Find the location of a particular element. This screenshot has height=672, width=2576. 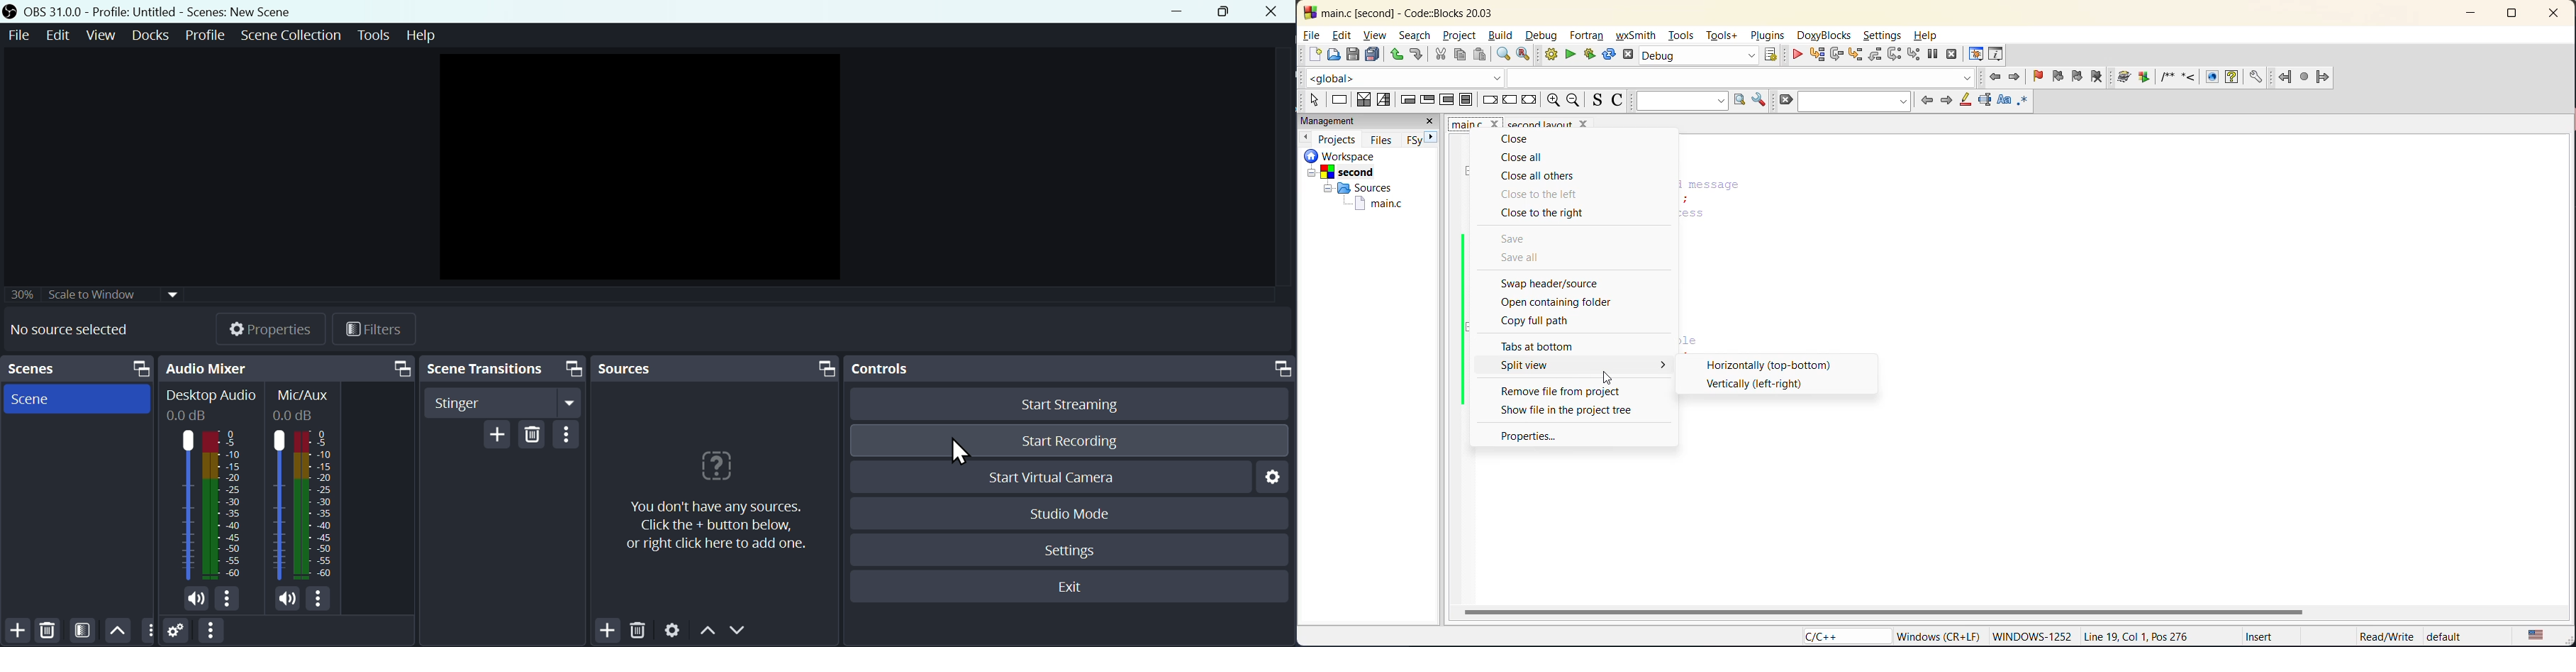

save everything is located at coordinates (1373, 55).